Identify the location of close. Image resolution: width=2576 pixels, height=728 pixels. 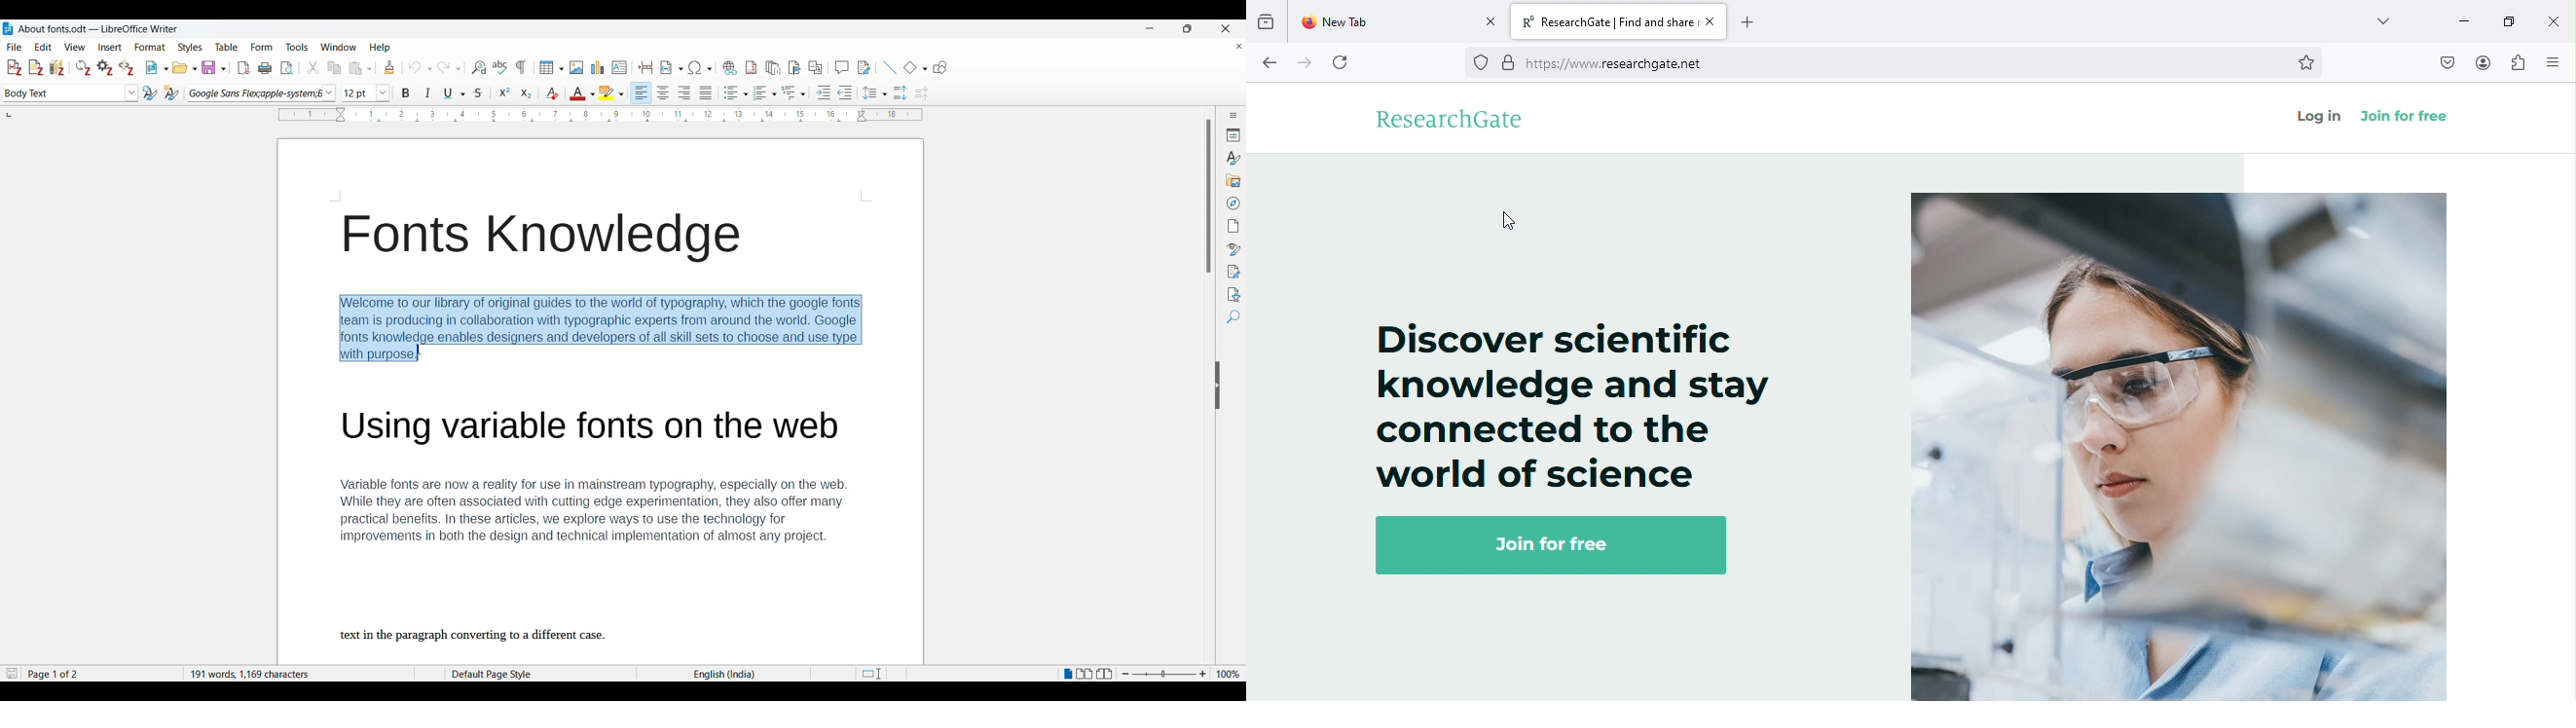
(1713, 22).